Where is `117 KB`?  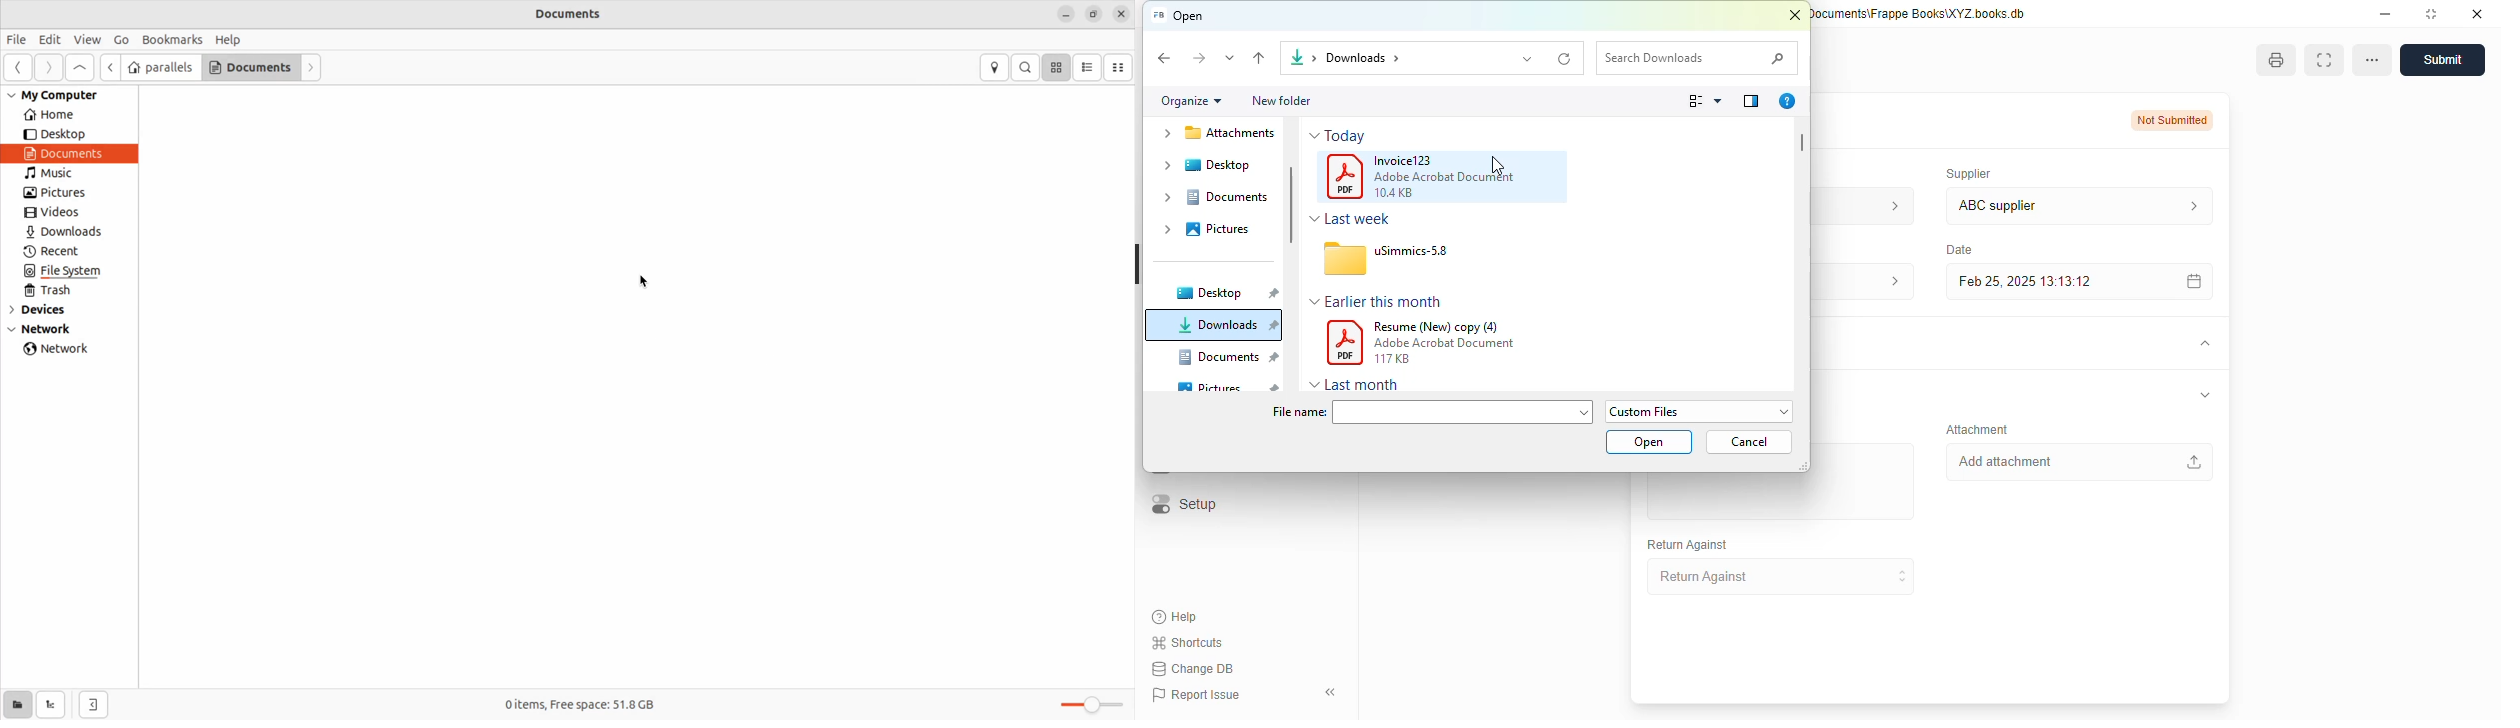
117 KB is located at coordinates (1391, 358).